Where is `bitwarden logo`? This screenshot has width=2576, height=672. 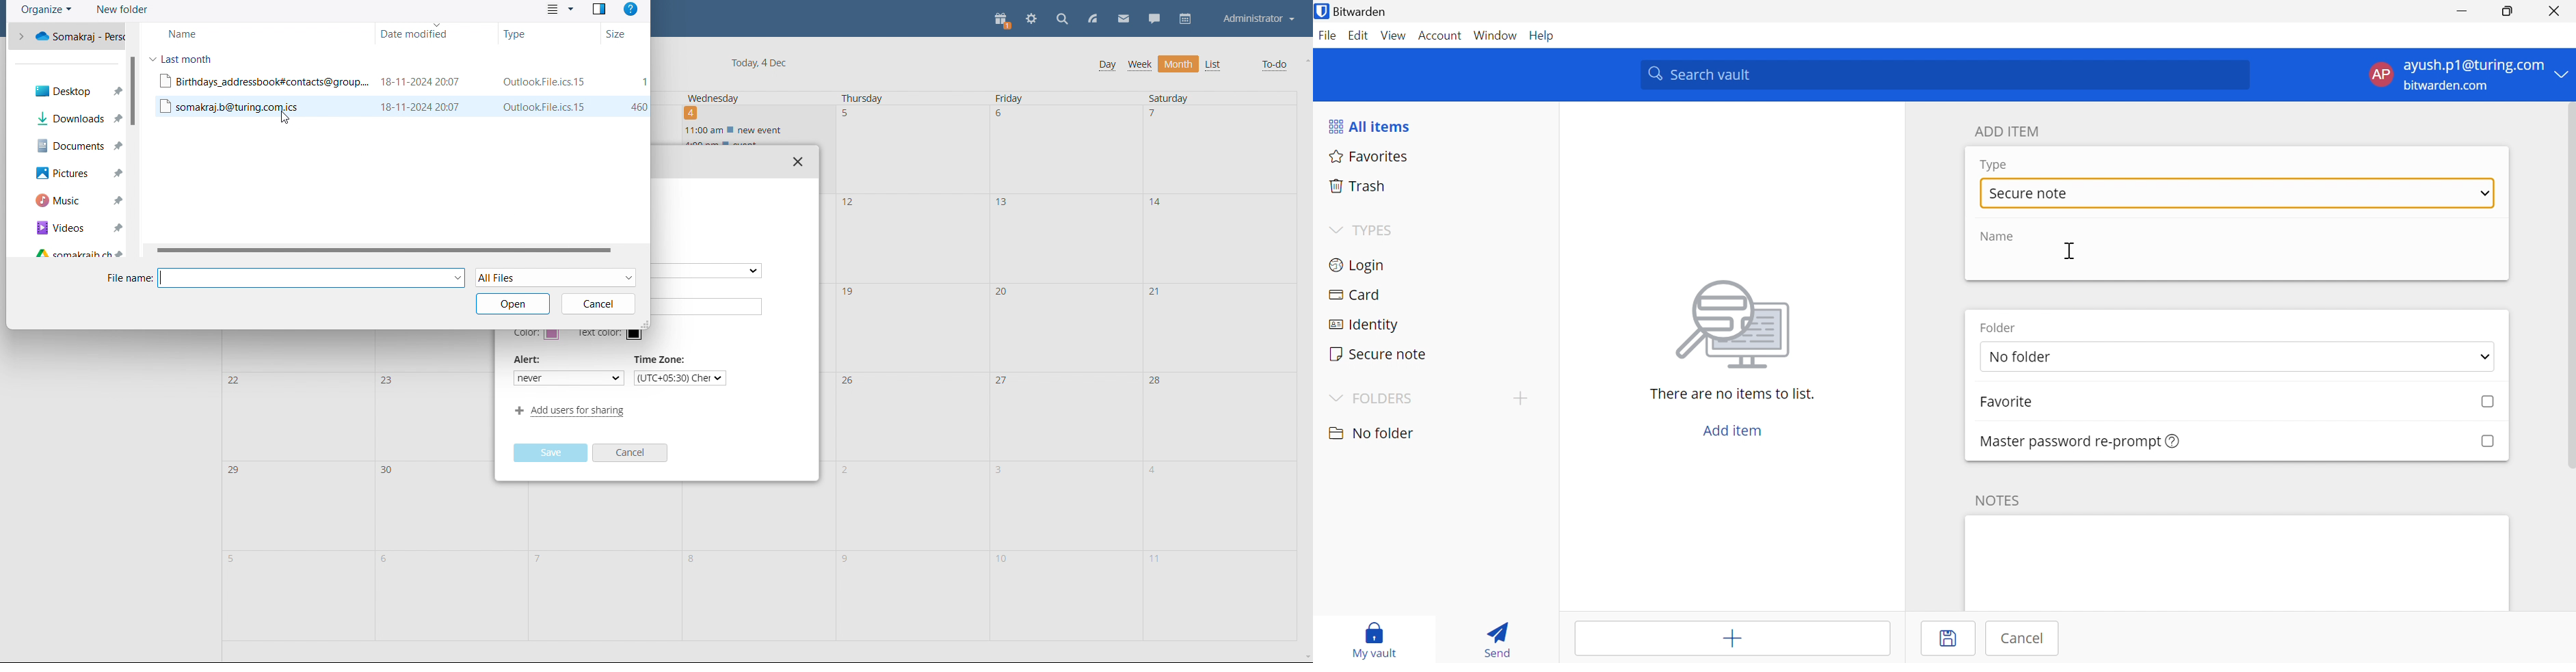
bitwarden logo is located at coordinates (1322, 11).